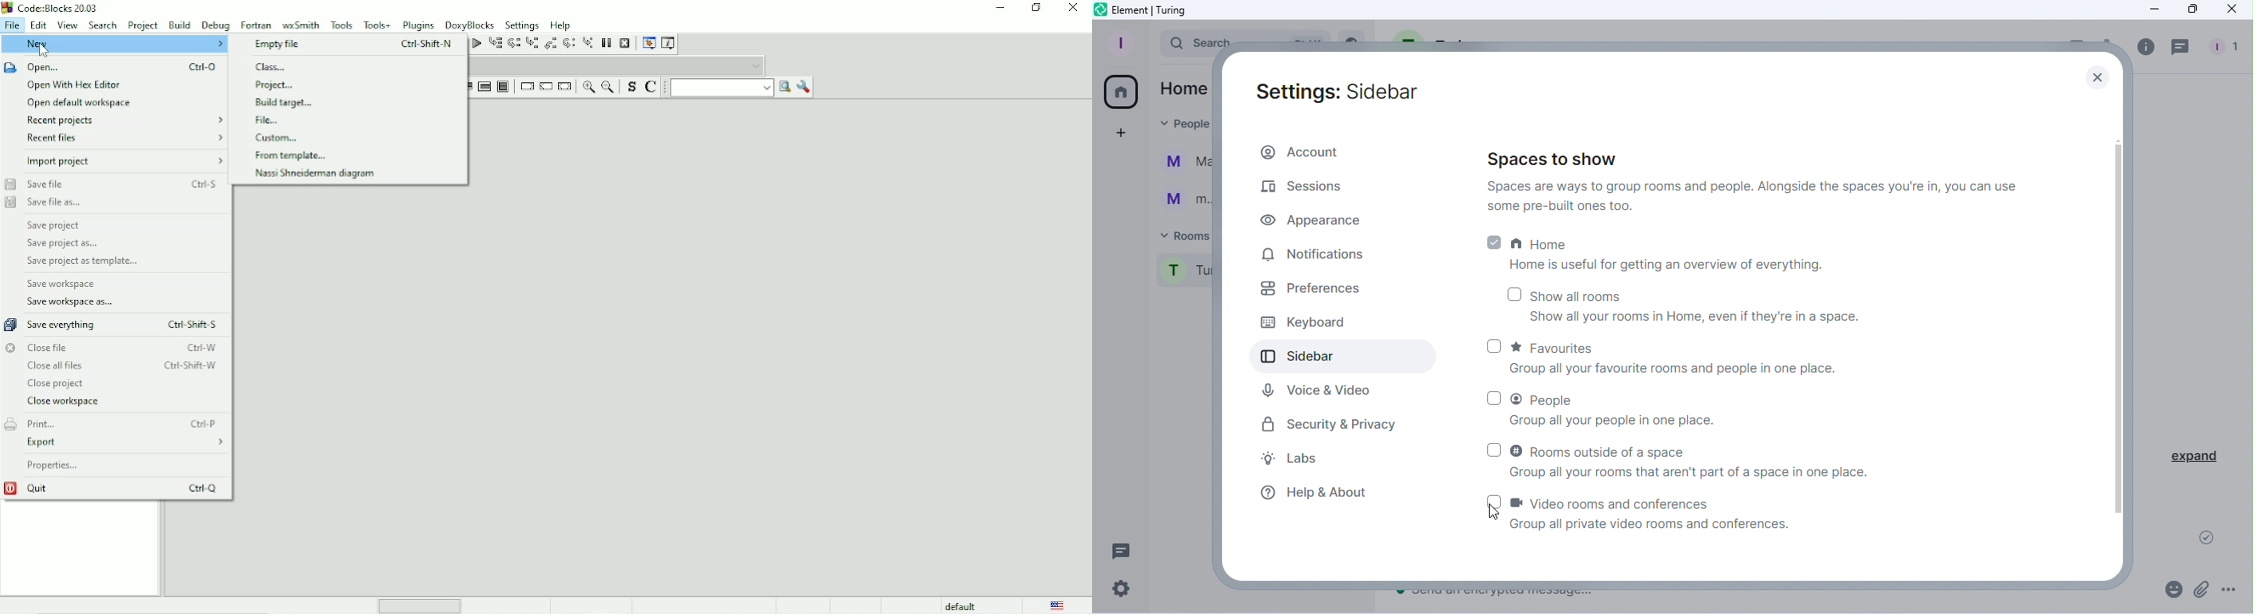 The width and height of the screenshot is (2268, 616). What do you see at coordinates (111, 347) in the screenshot?
I see `Close file` at bounding box center [111, 347].